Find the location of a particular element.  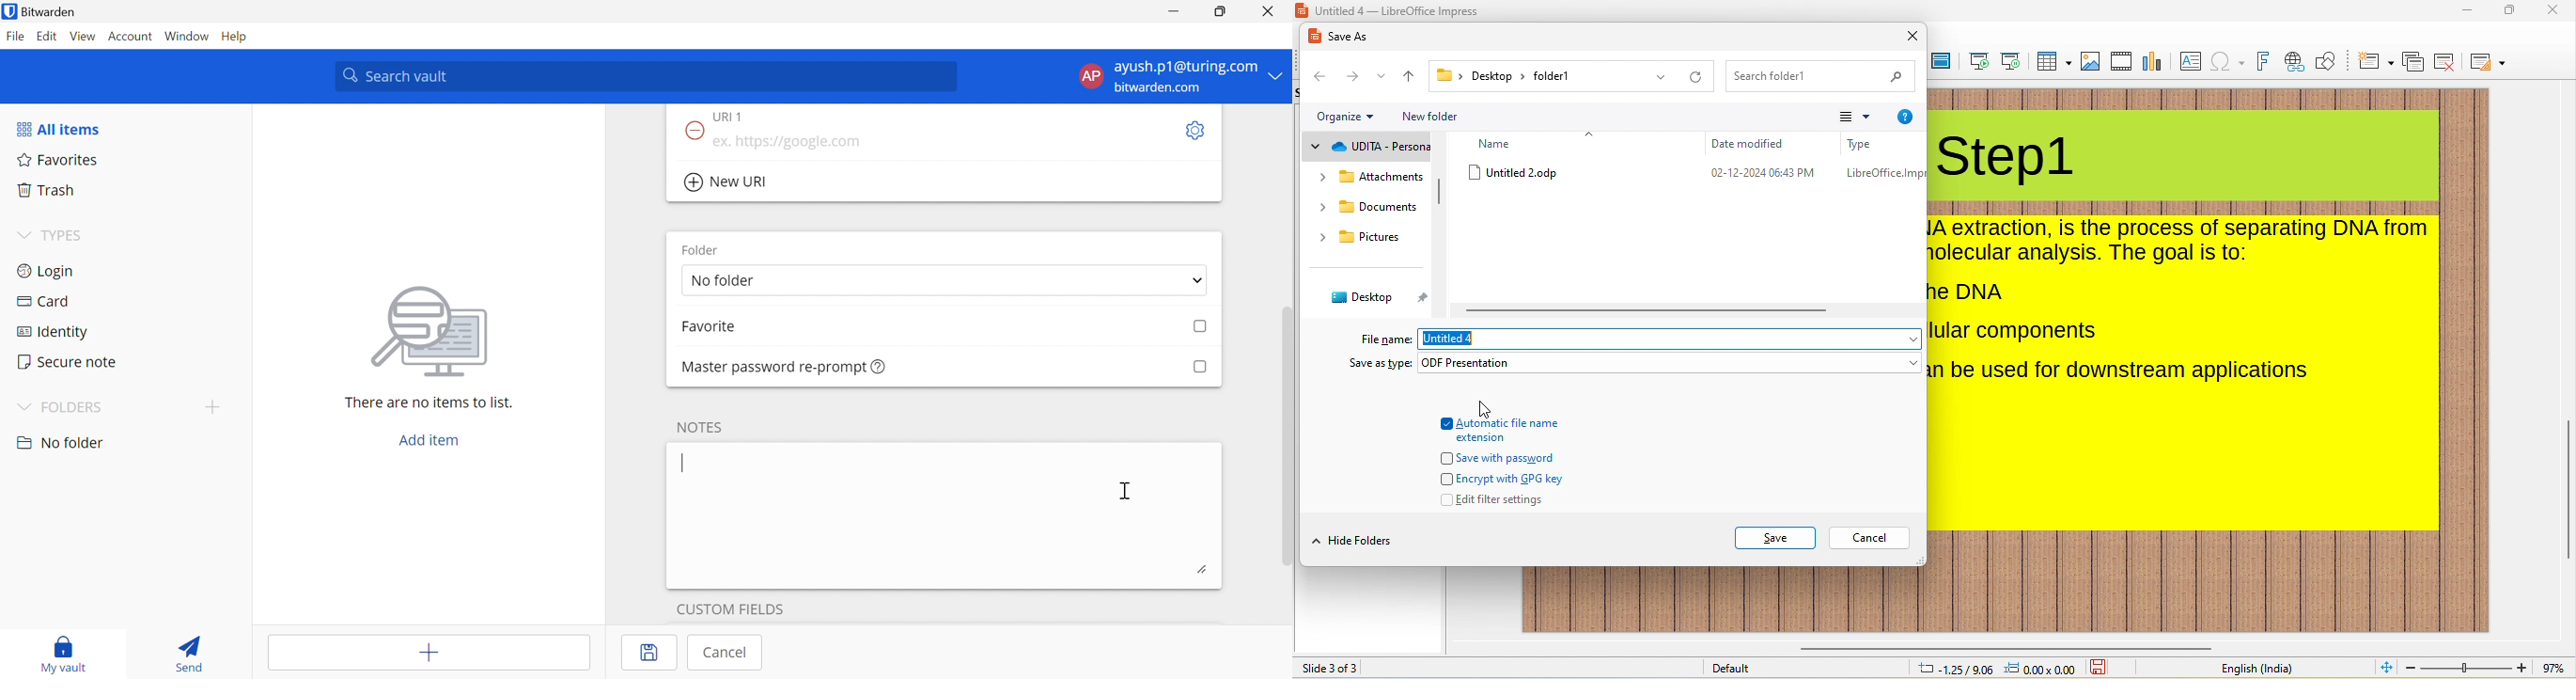

Checkbox is located at coordinates (1445, 499).